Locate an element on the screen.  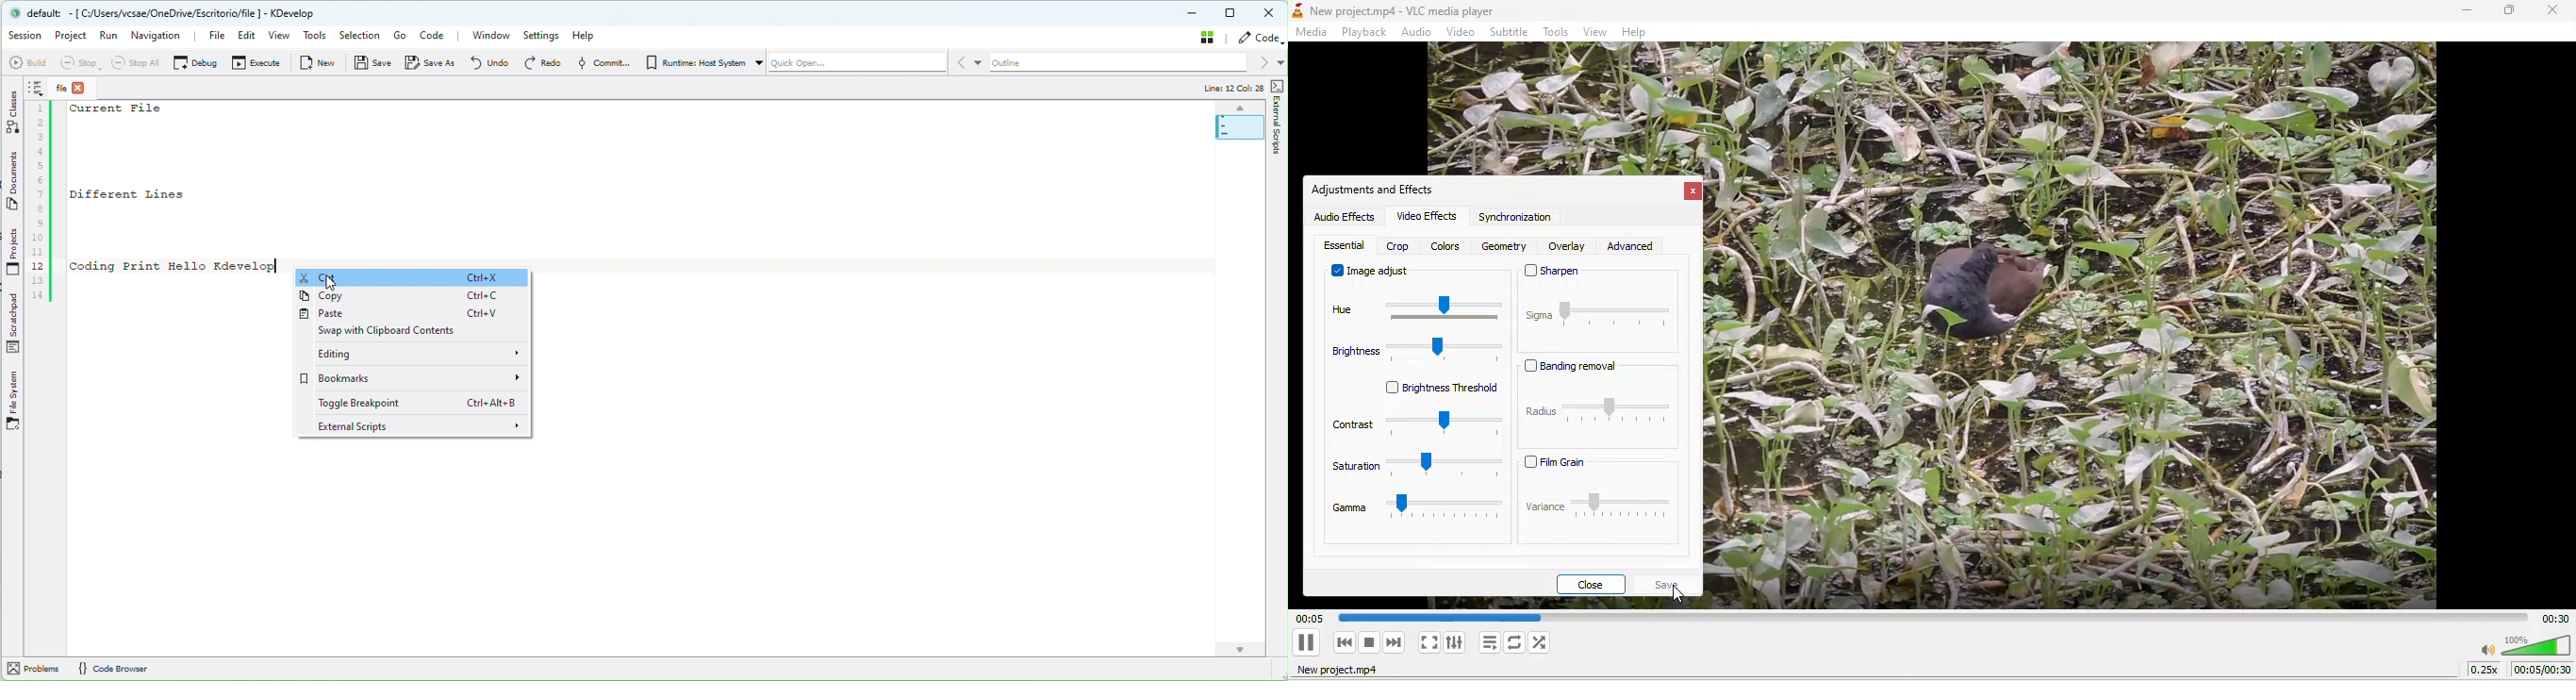
media is located at coordinates (1314, 32).